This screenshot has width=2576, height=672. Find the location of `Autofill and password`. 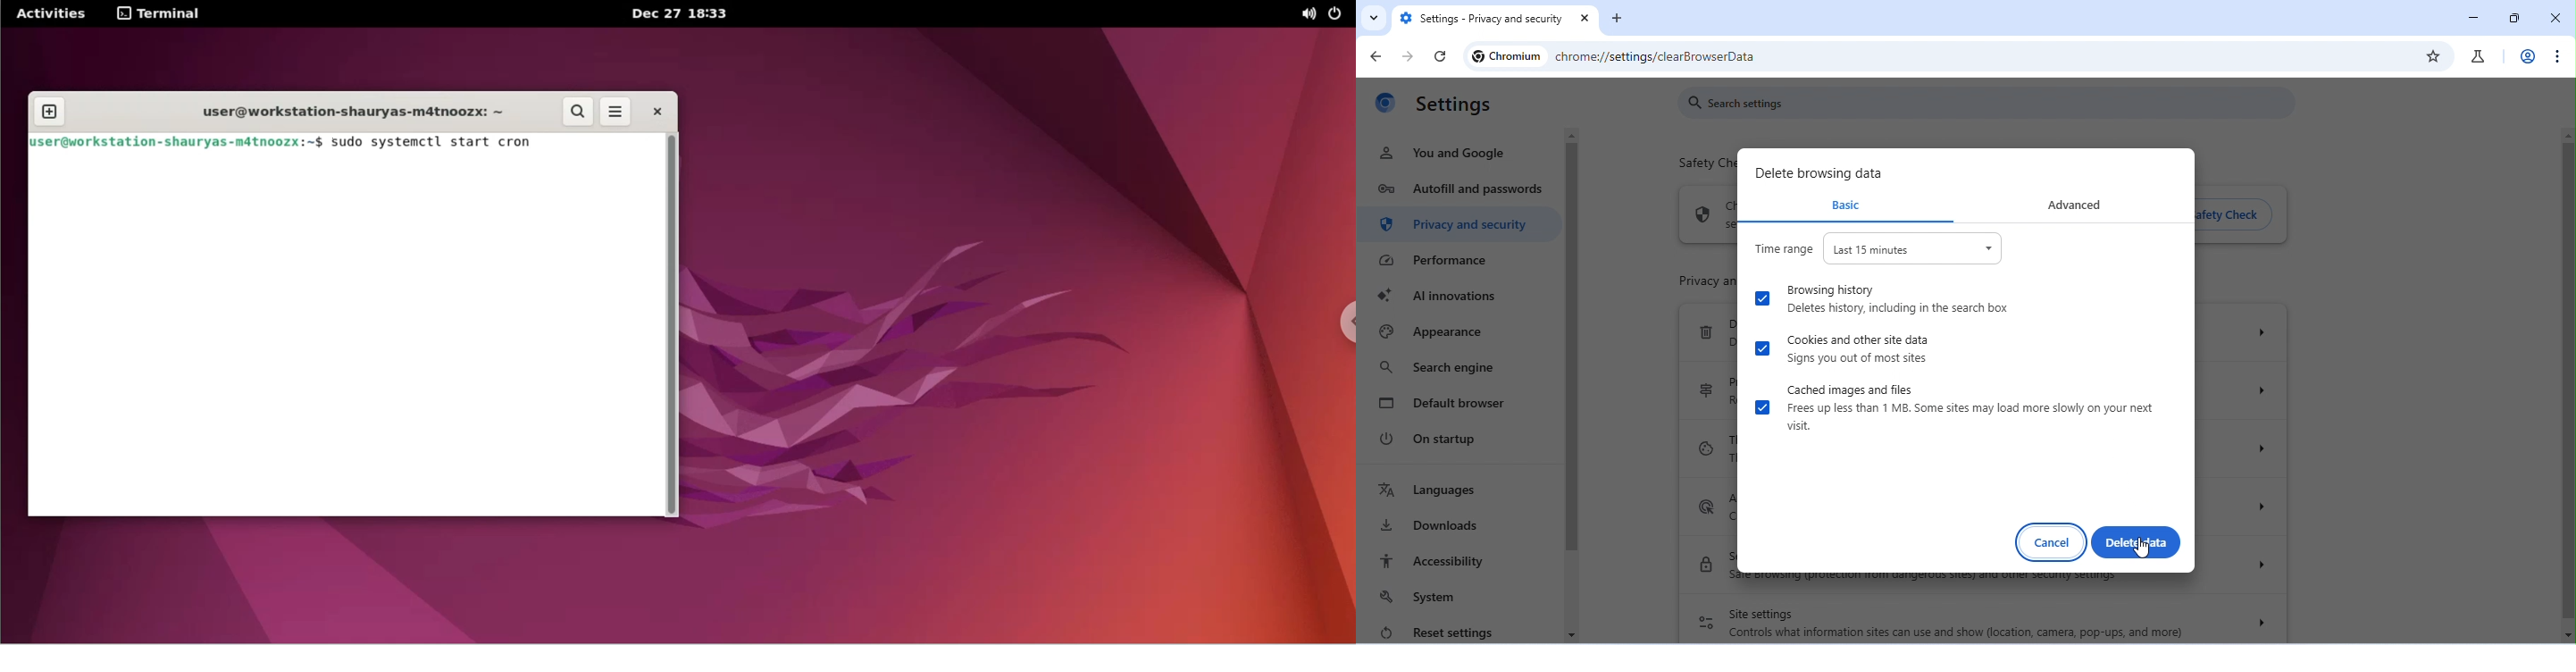

Autofill and password is located at coordinates (1460, 191).